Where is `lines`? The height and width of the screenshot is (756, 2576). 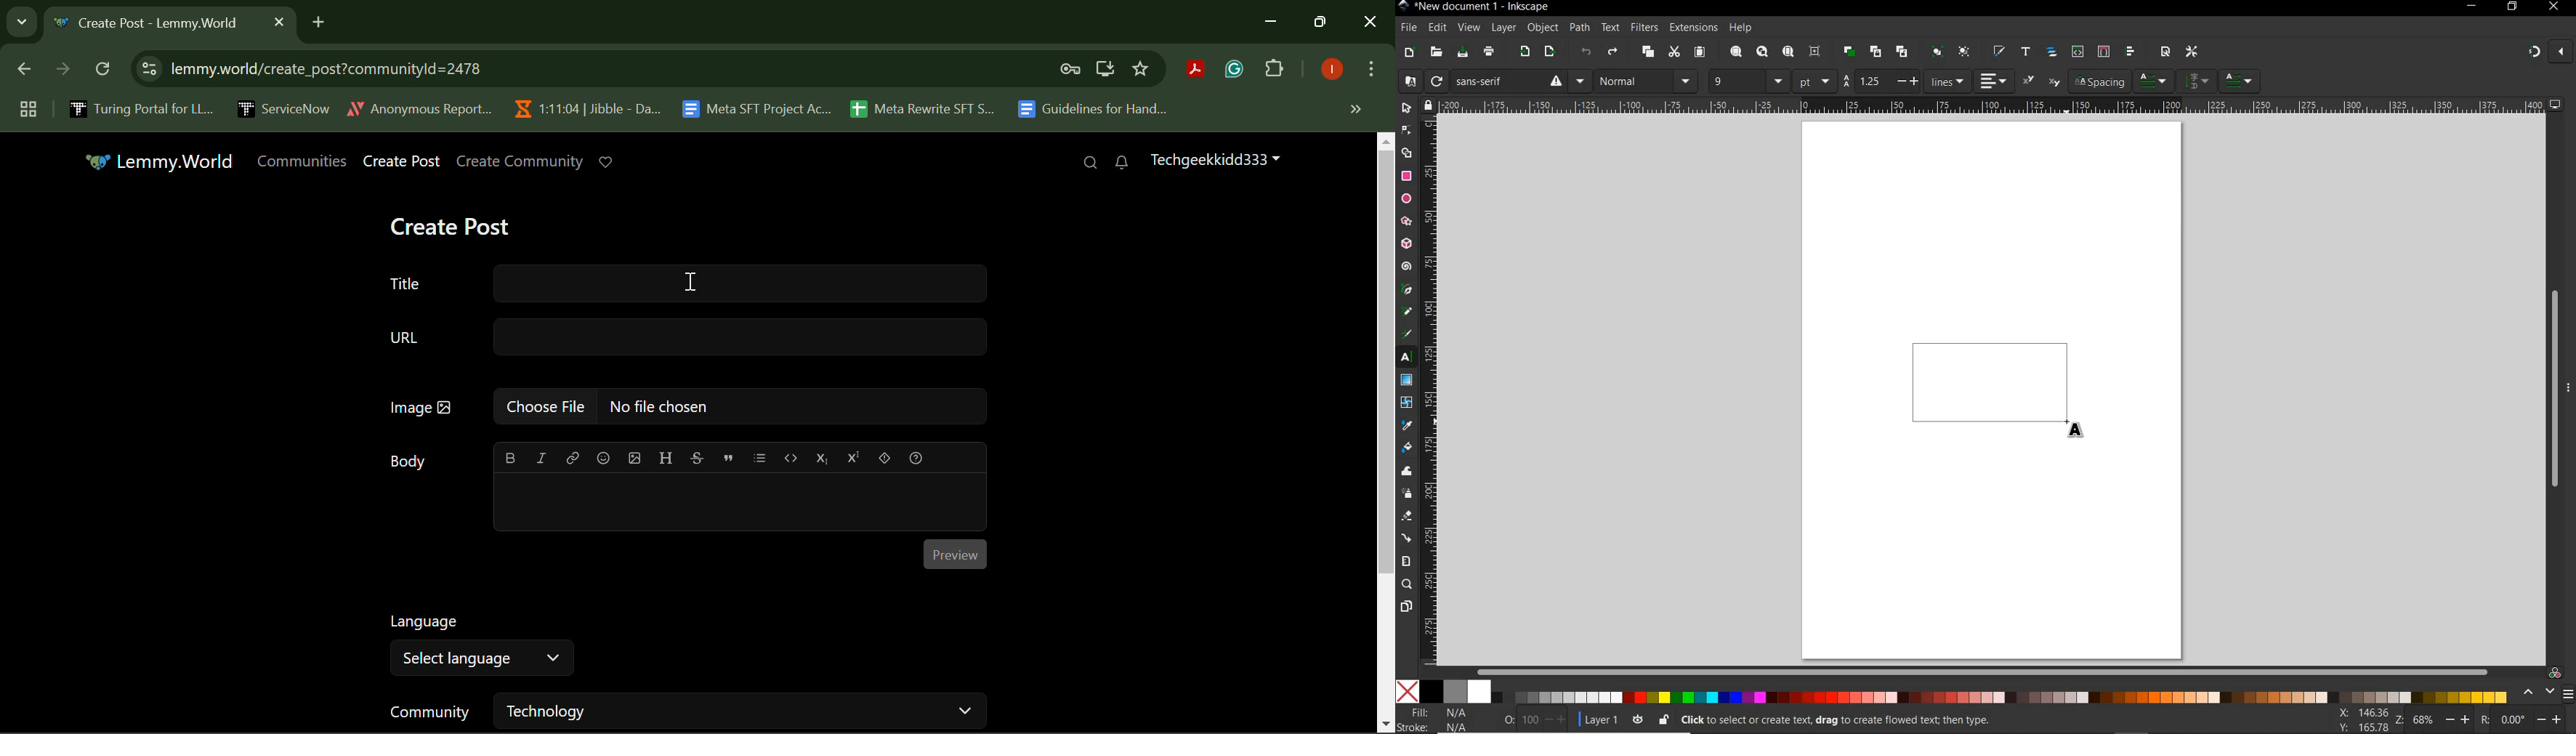
lines is located at coordinates (1948, 81).